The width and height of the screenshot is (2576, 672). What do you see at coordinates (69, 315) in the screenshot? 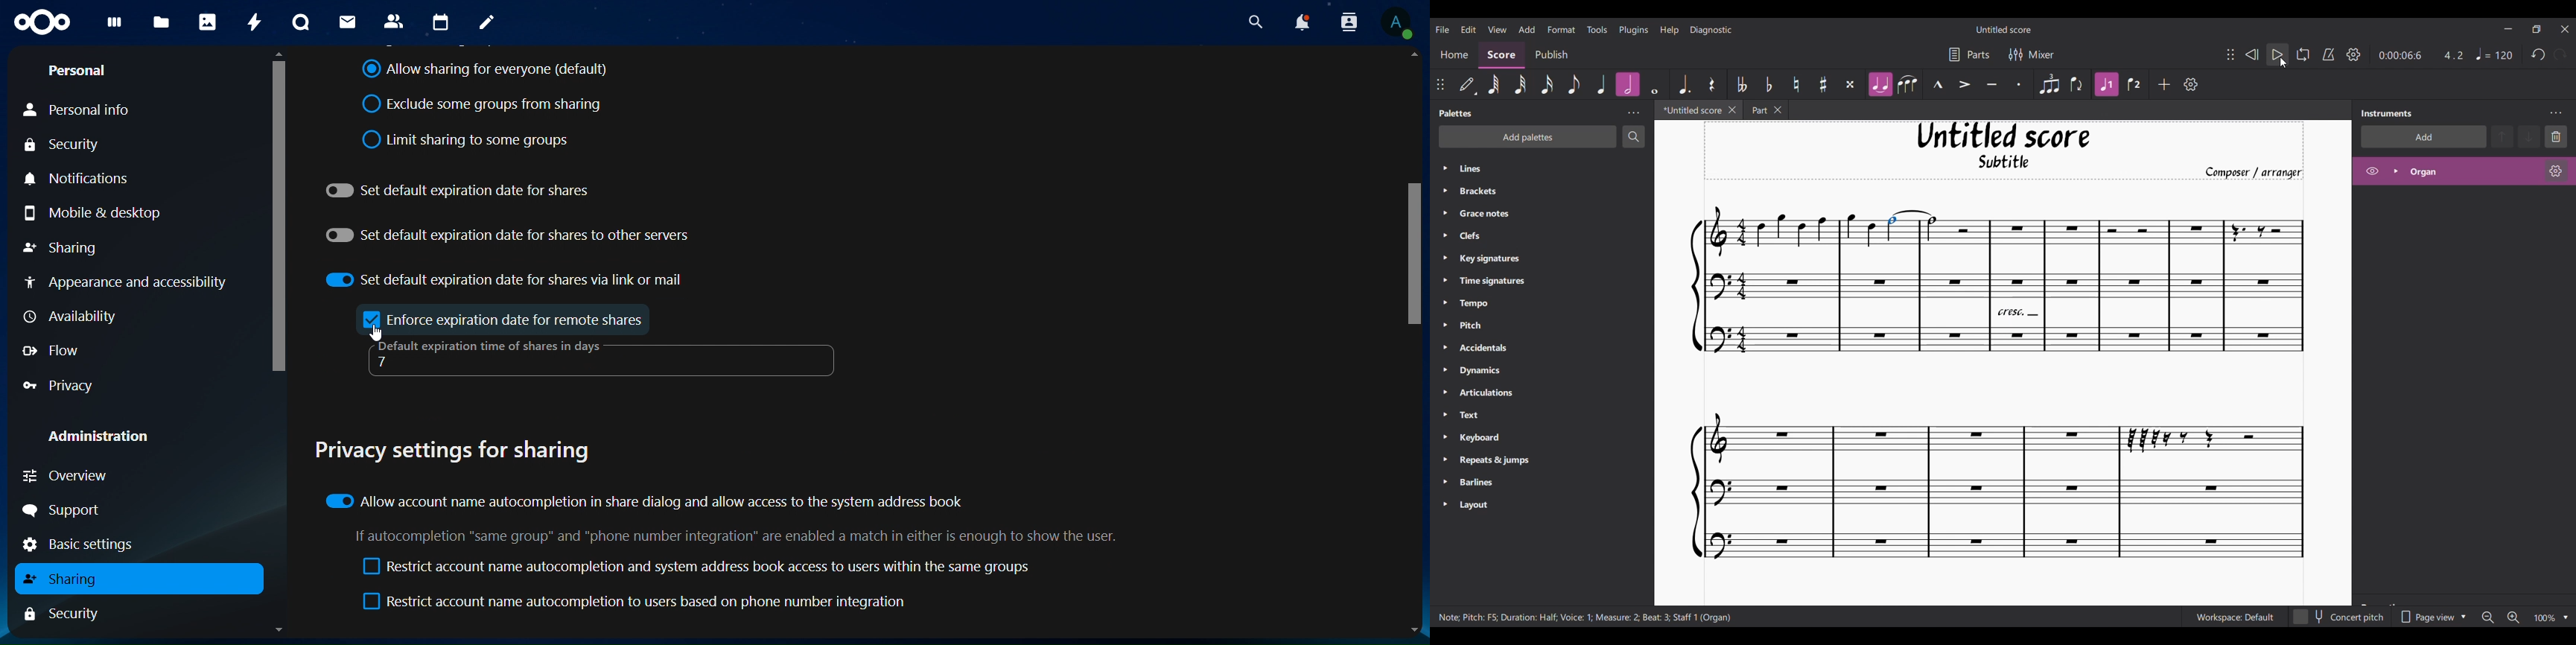
I see `availability` at bounding box center [69, 315].